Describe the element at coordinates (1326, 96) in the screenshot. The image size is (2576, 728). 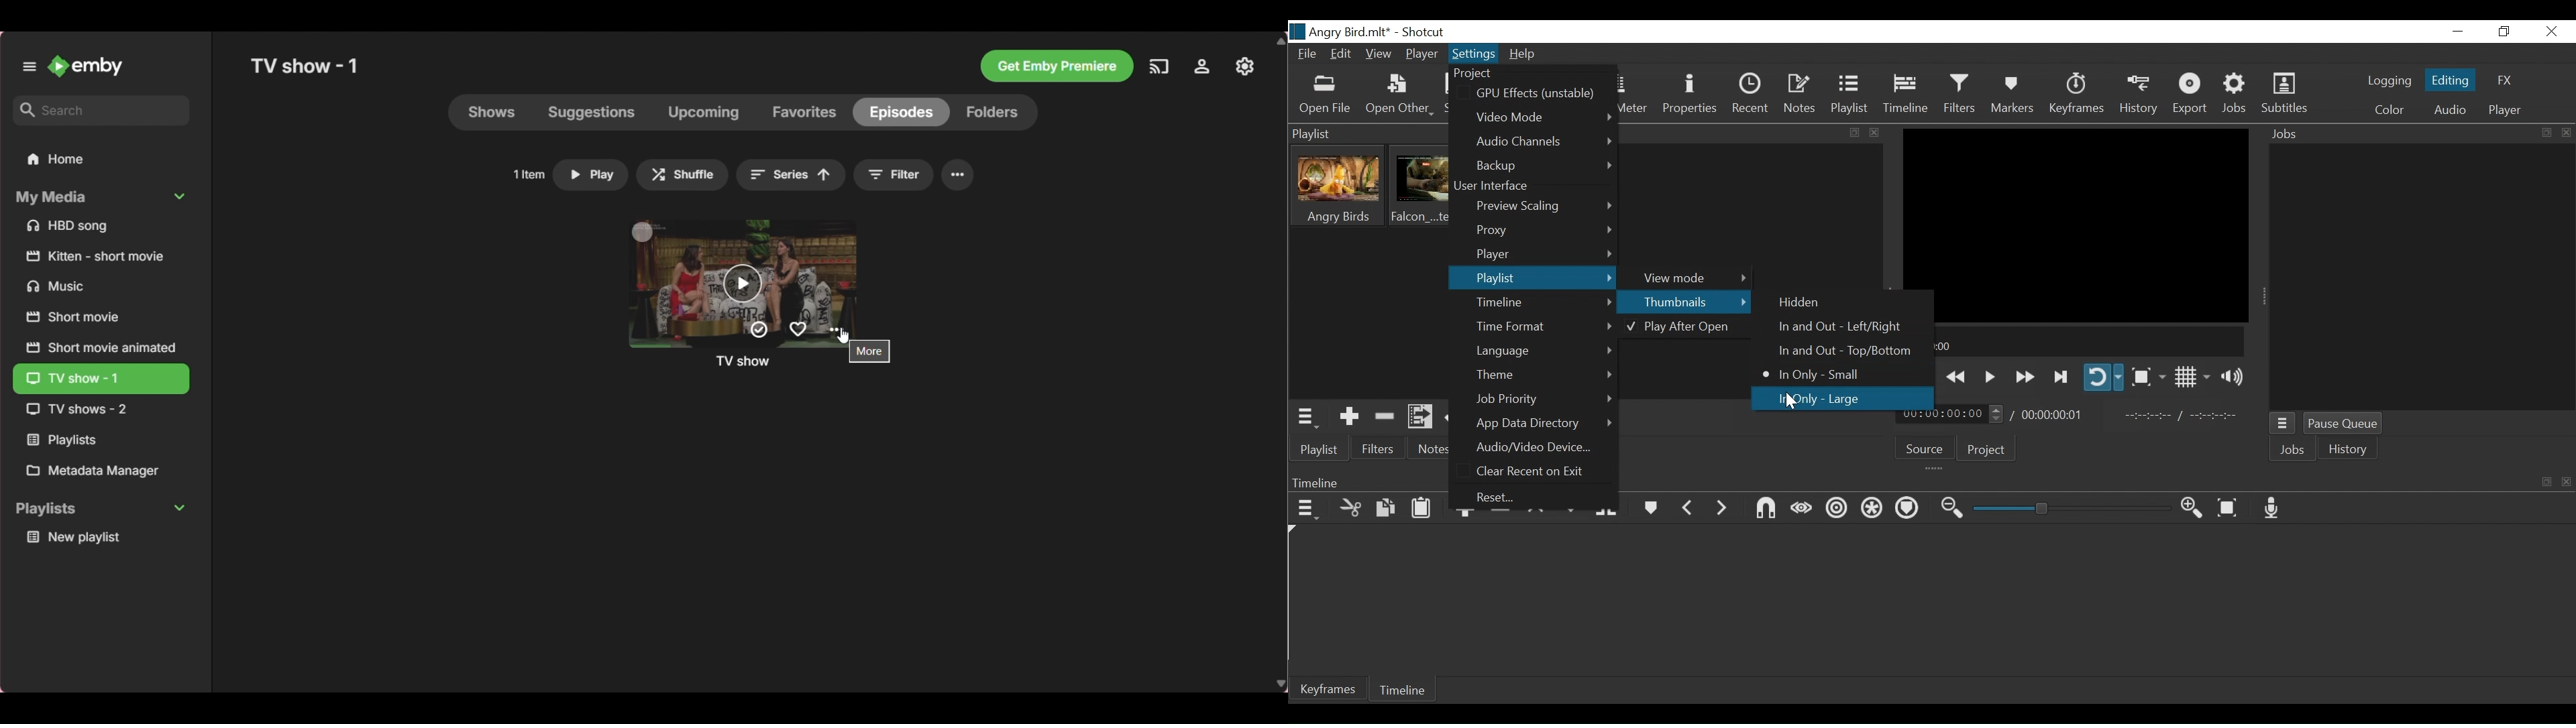
I see `Open File` at that location.